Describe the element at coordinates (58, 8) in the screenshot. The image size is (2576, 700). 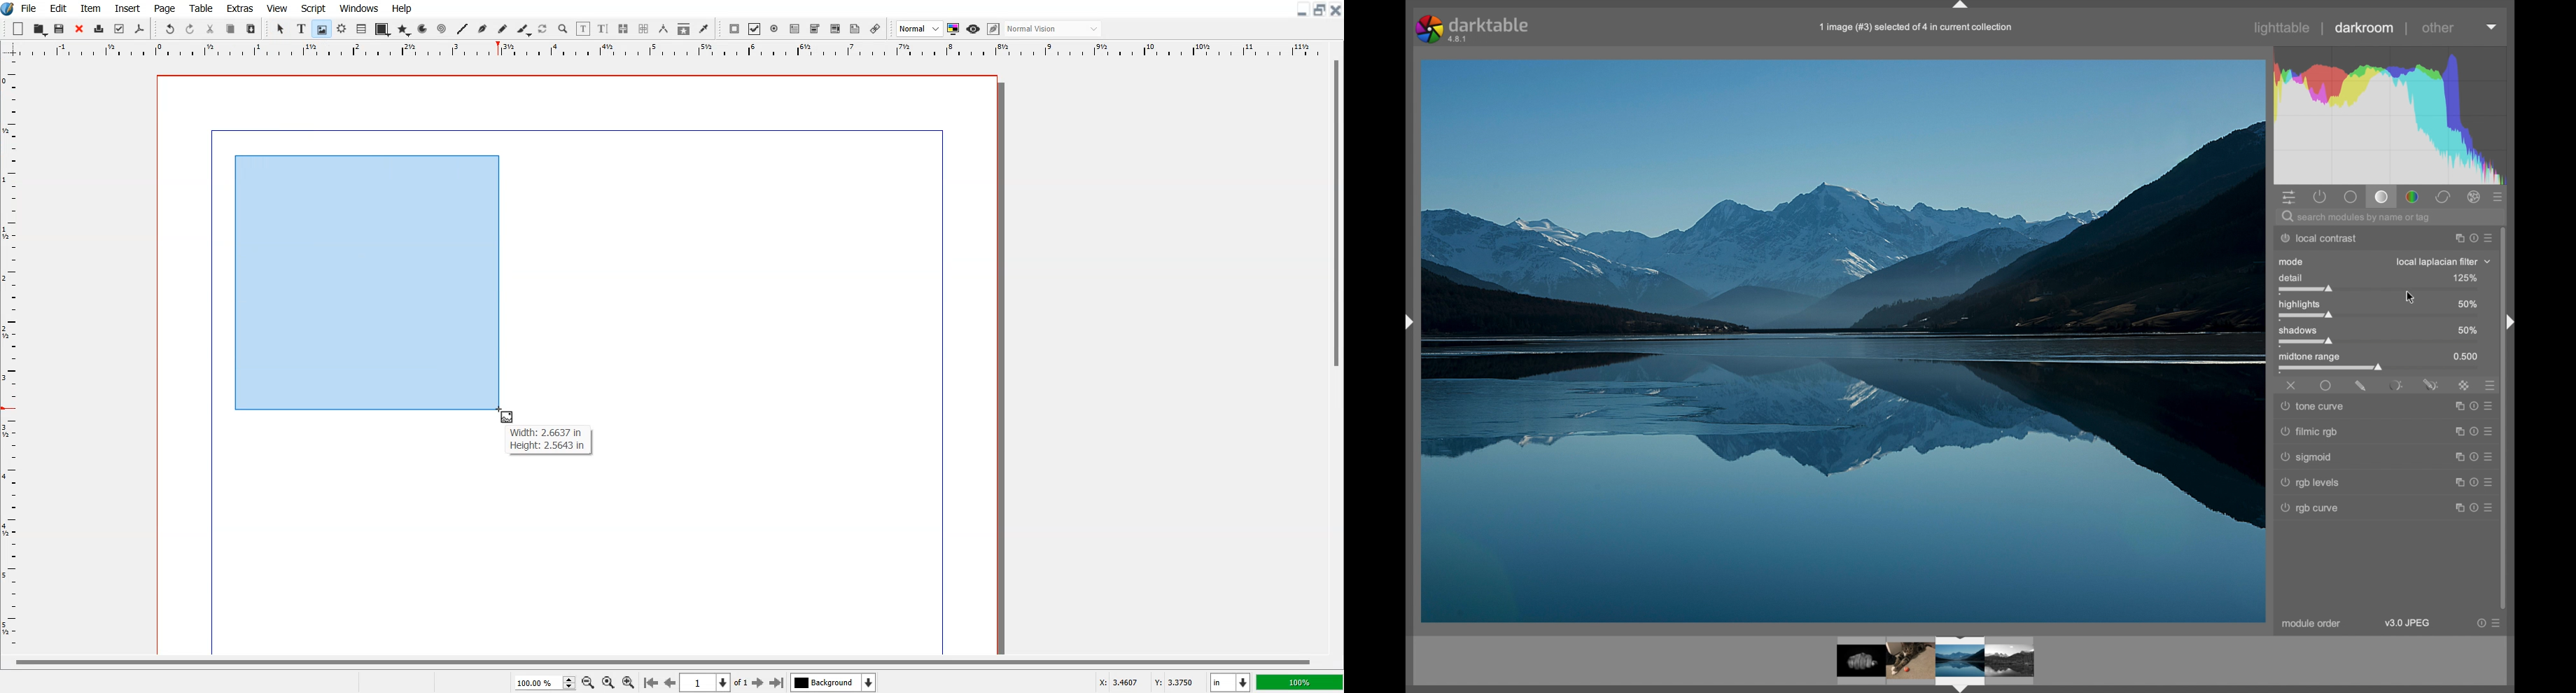
I see `Edit` at that location.